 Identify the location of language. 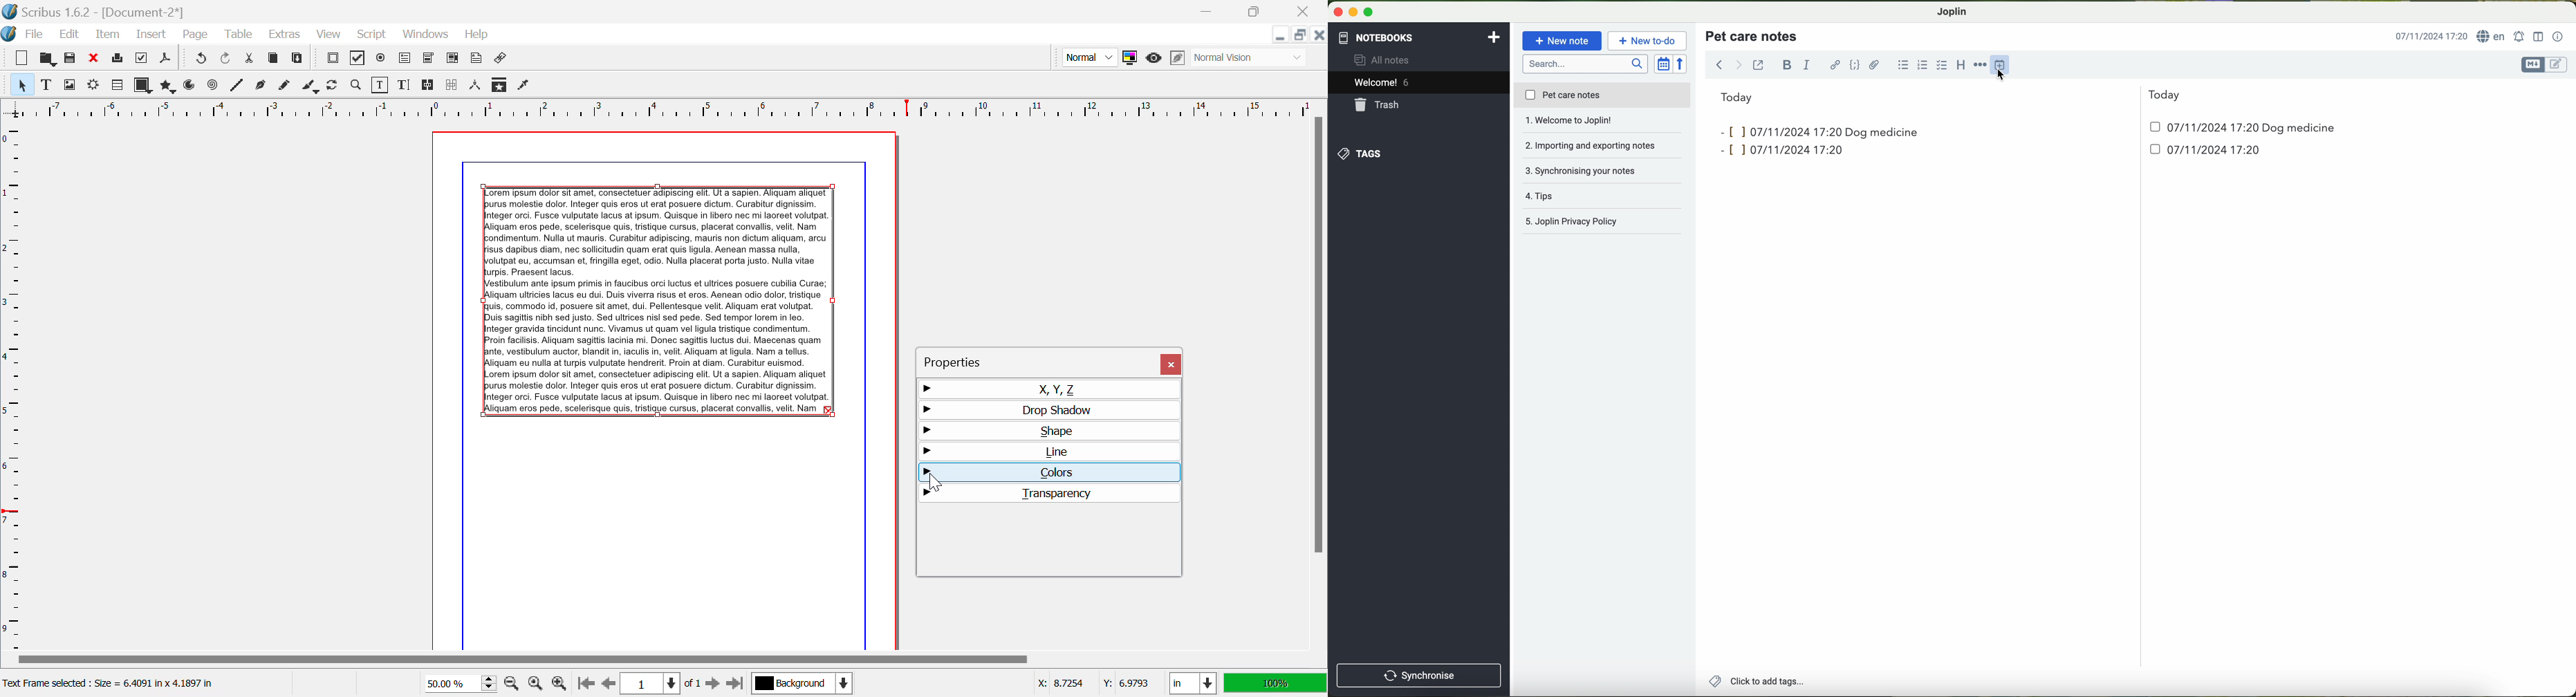
(2493, 37).